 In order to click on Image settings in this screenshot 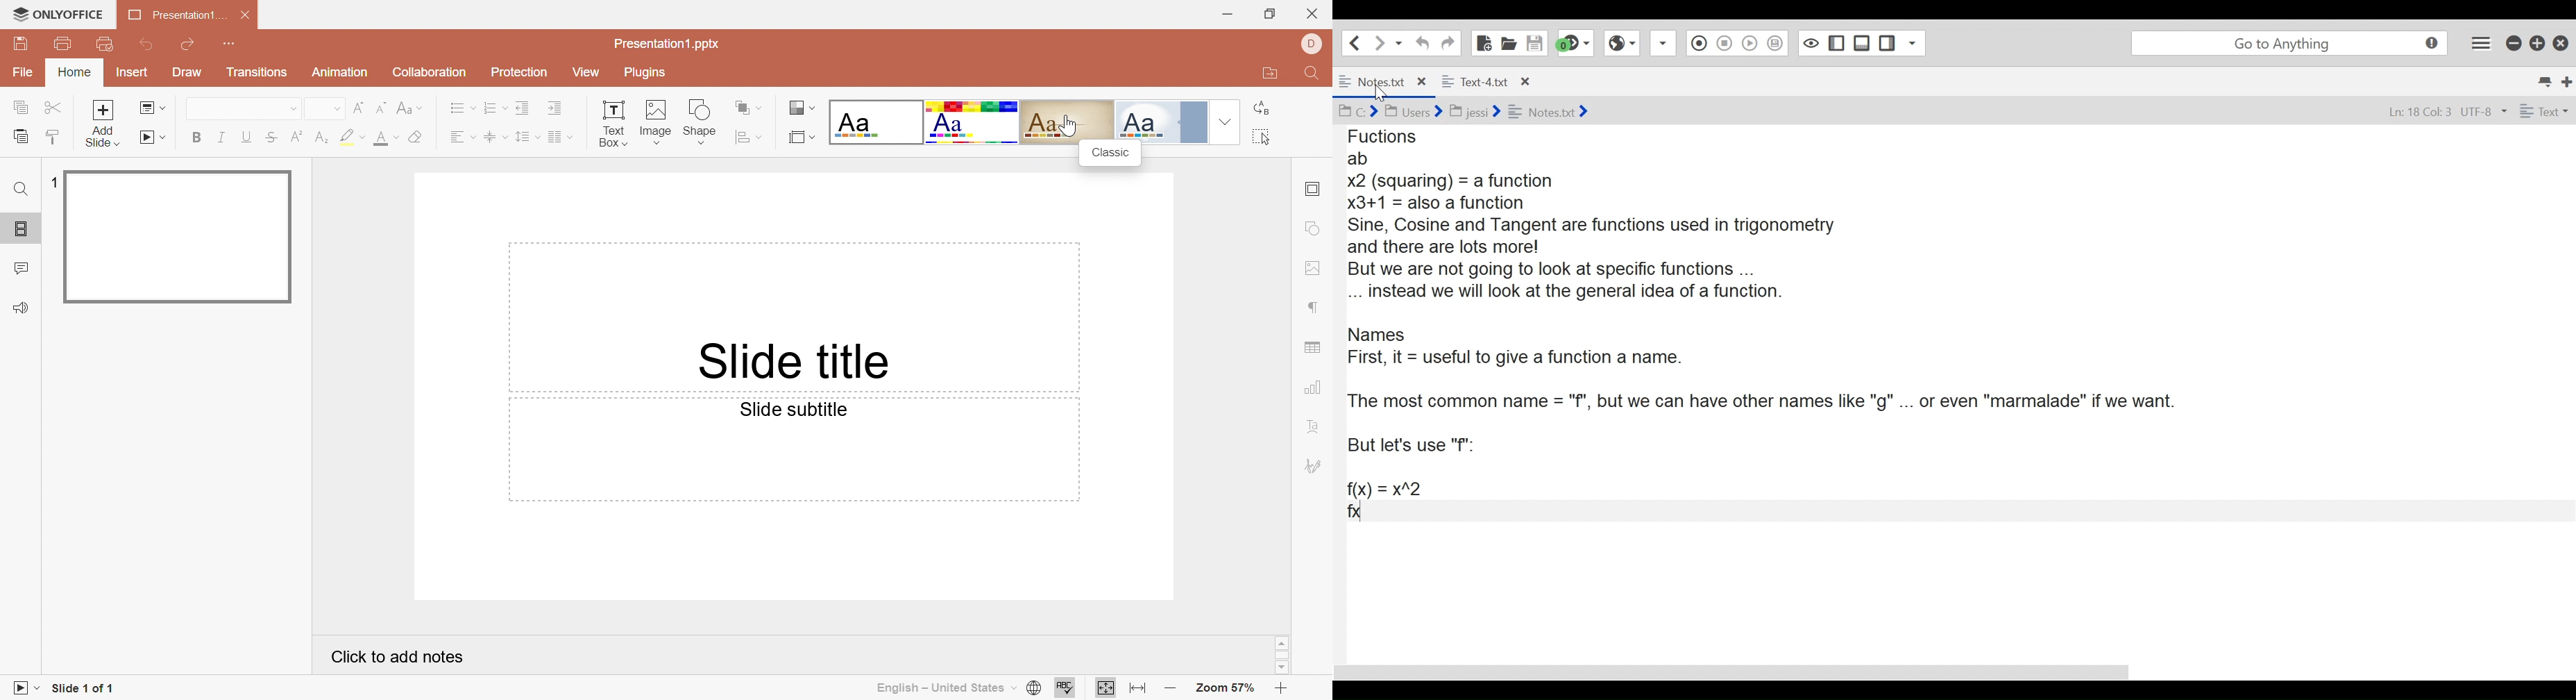, I will do `click(1315, 269)`.